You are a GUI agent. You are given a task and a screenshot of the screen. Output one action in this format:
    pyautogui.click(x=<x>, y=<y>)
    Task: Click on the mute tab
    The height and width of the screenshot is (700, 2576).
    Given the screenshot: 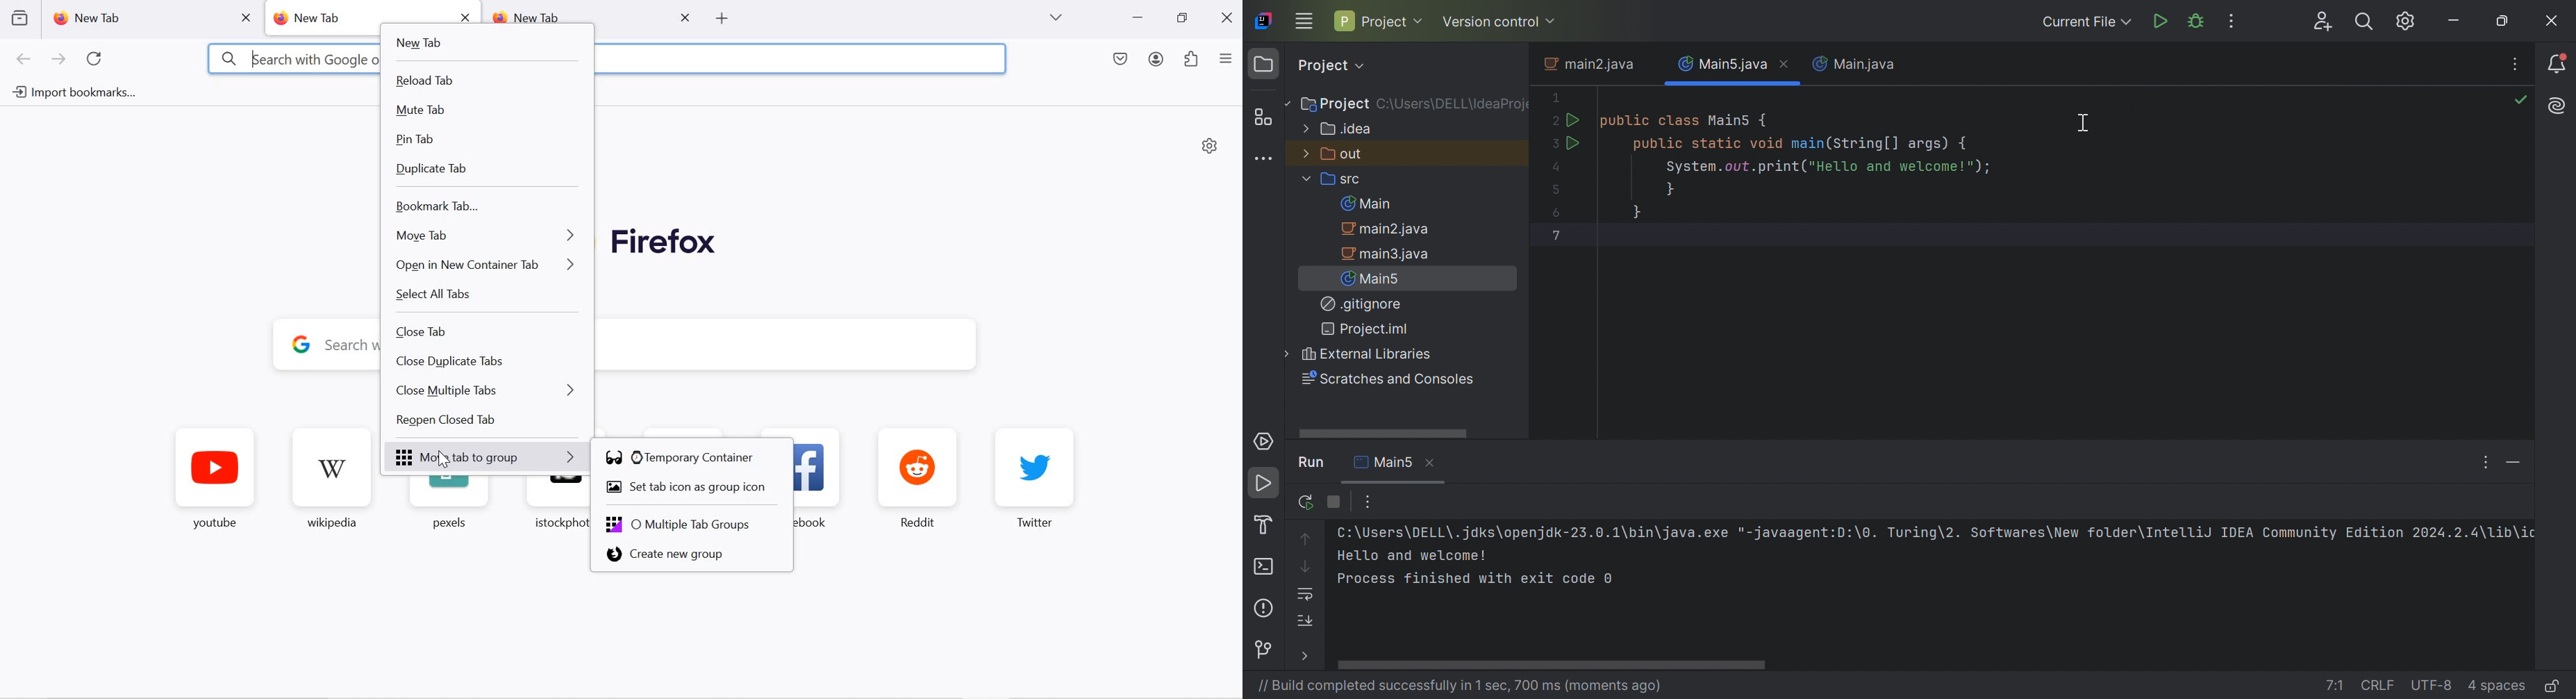 What is the action you would take?
    pyautogui.click(x=491, y=111)
    